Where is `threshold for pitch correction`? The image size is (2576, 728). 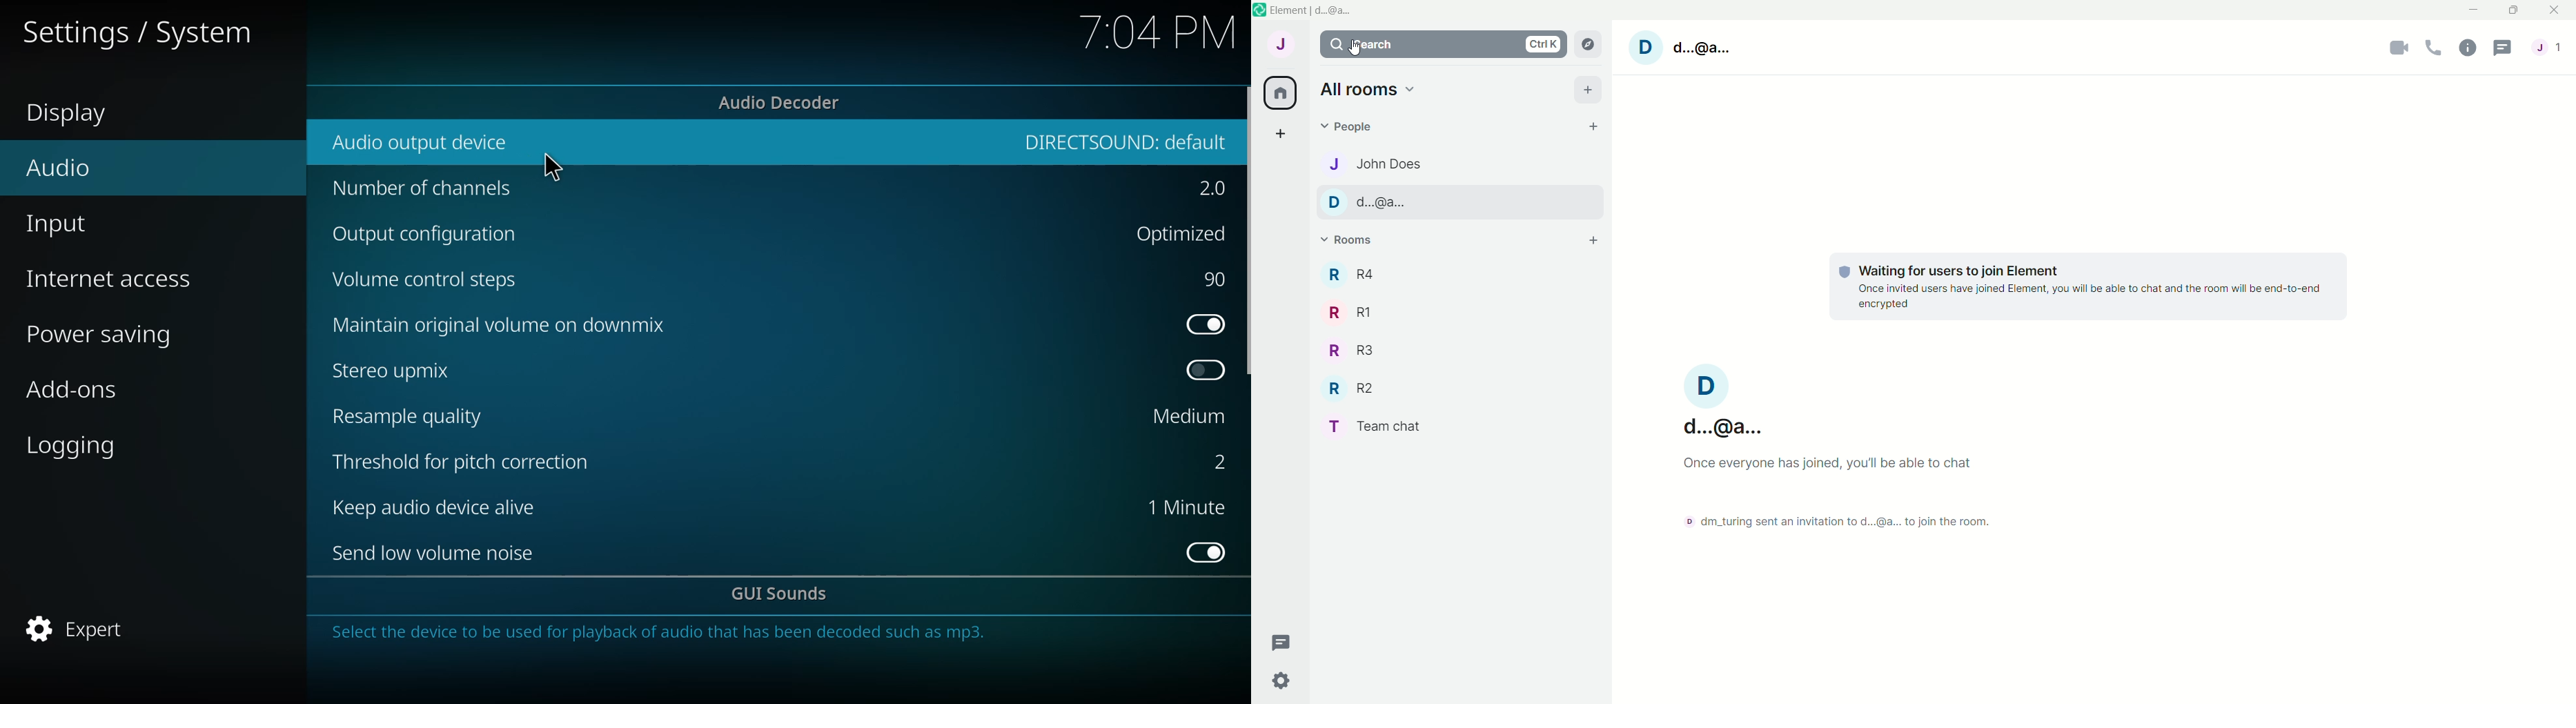
threshold for pitch correction is located at coordinates (467, 461).